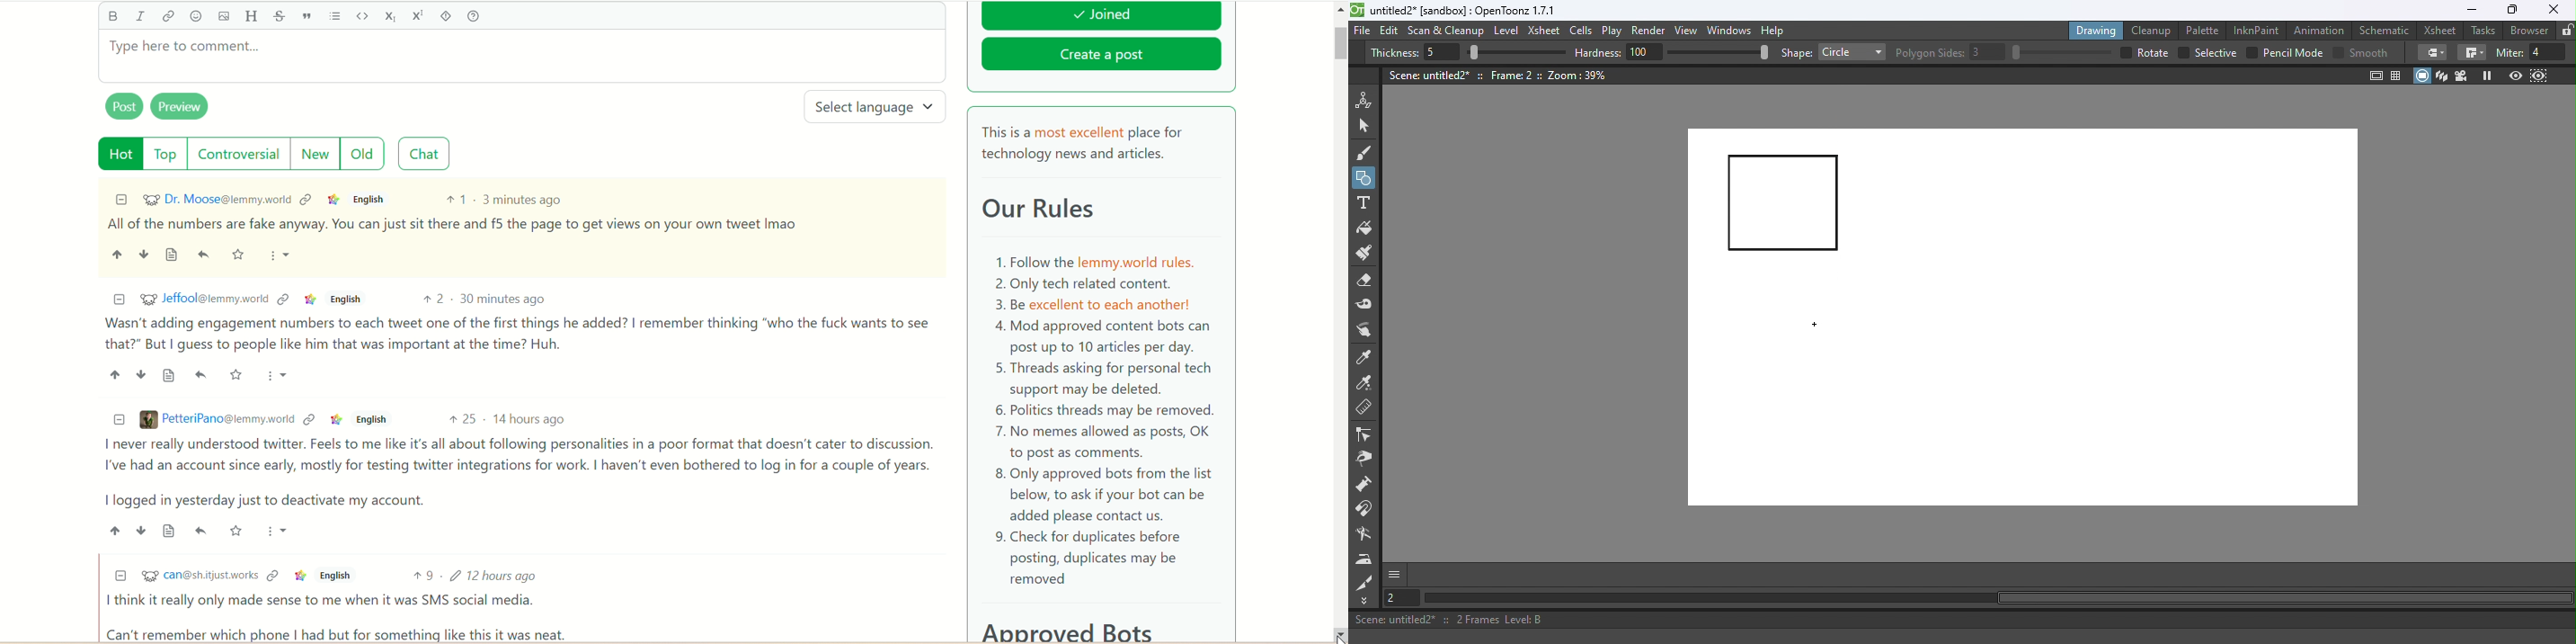  I want to click on Animation, so click(2322, 29).